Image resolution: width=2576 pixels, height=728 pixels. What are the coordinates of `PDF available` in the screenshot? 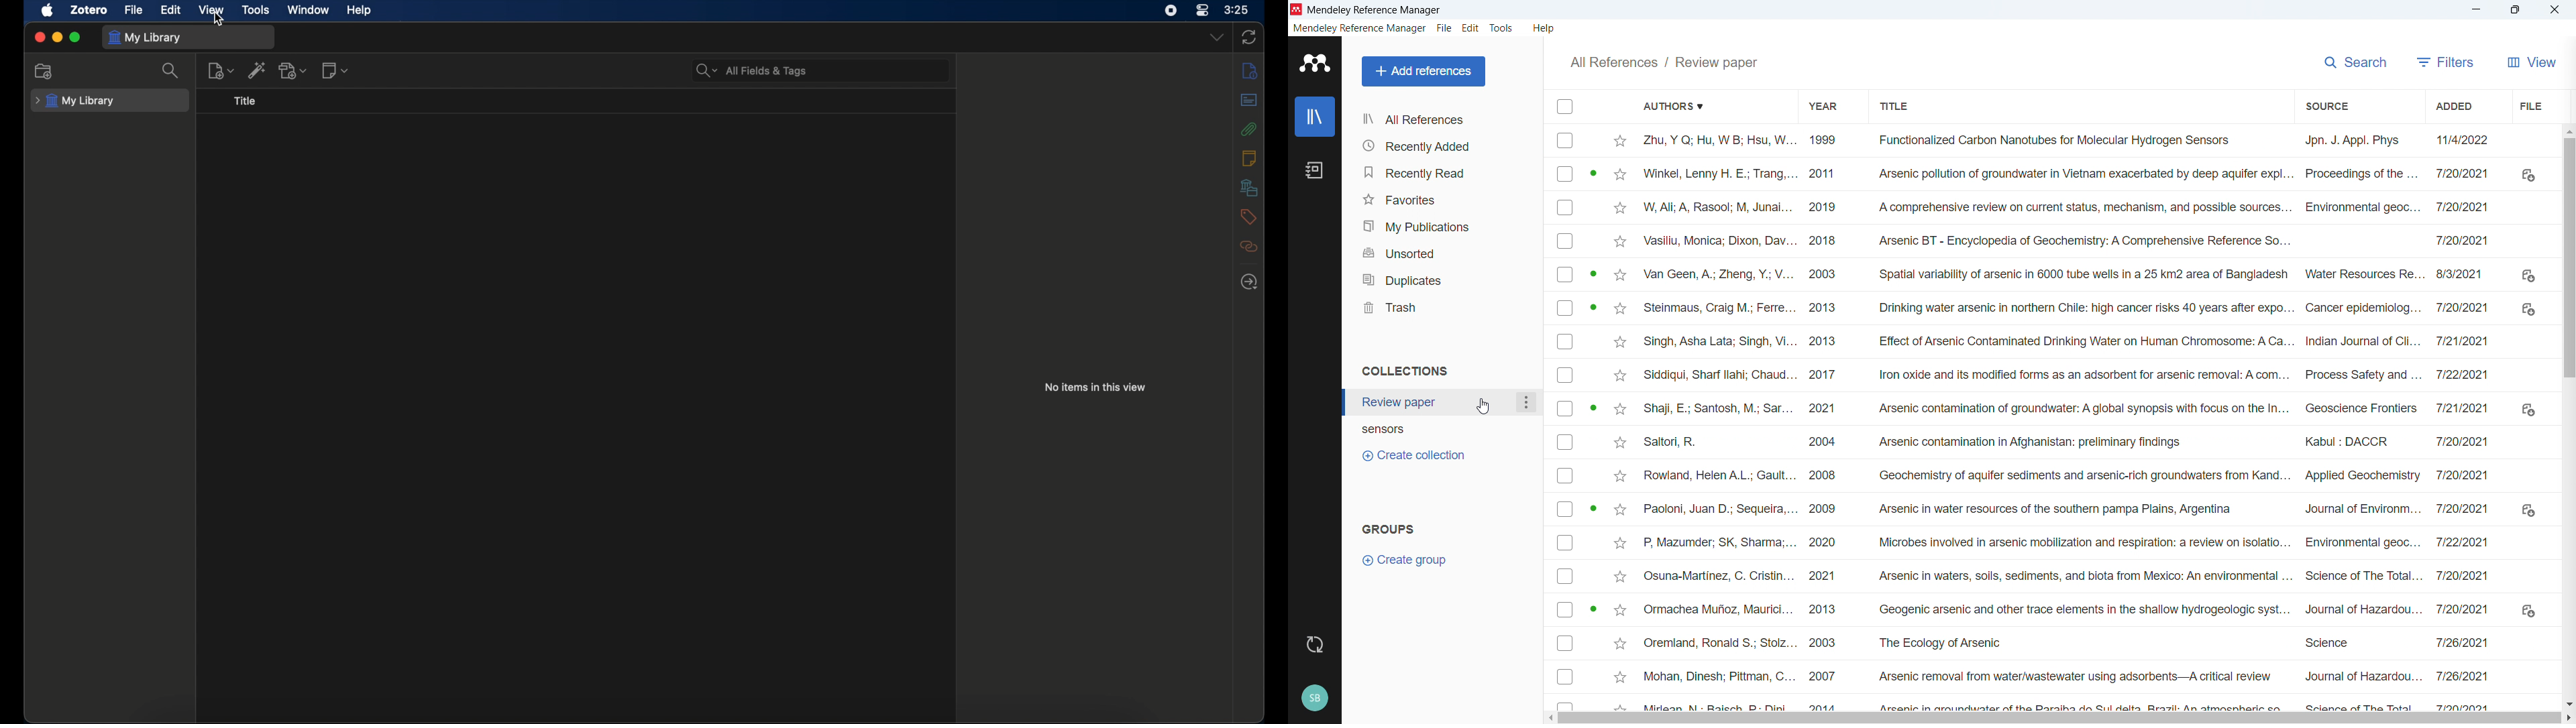 It's located at (1593, 642).